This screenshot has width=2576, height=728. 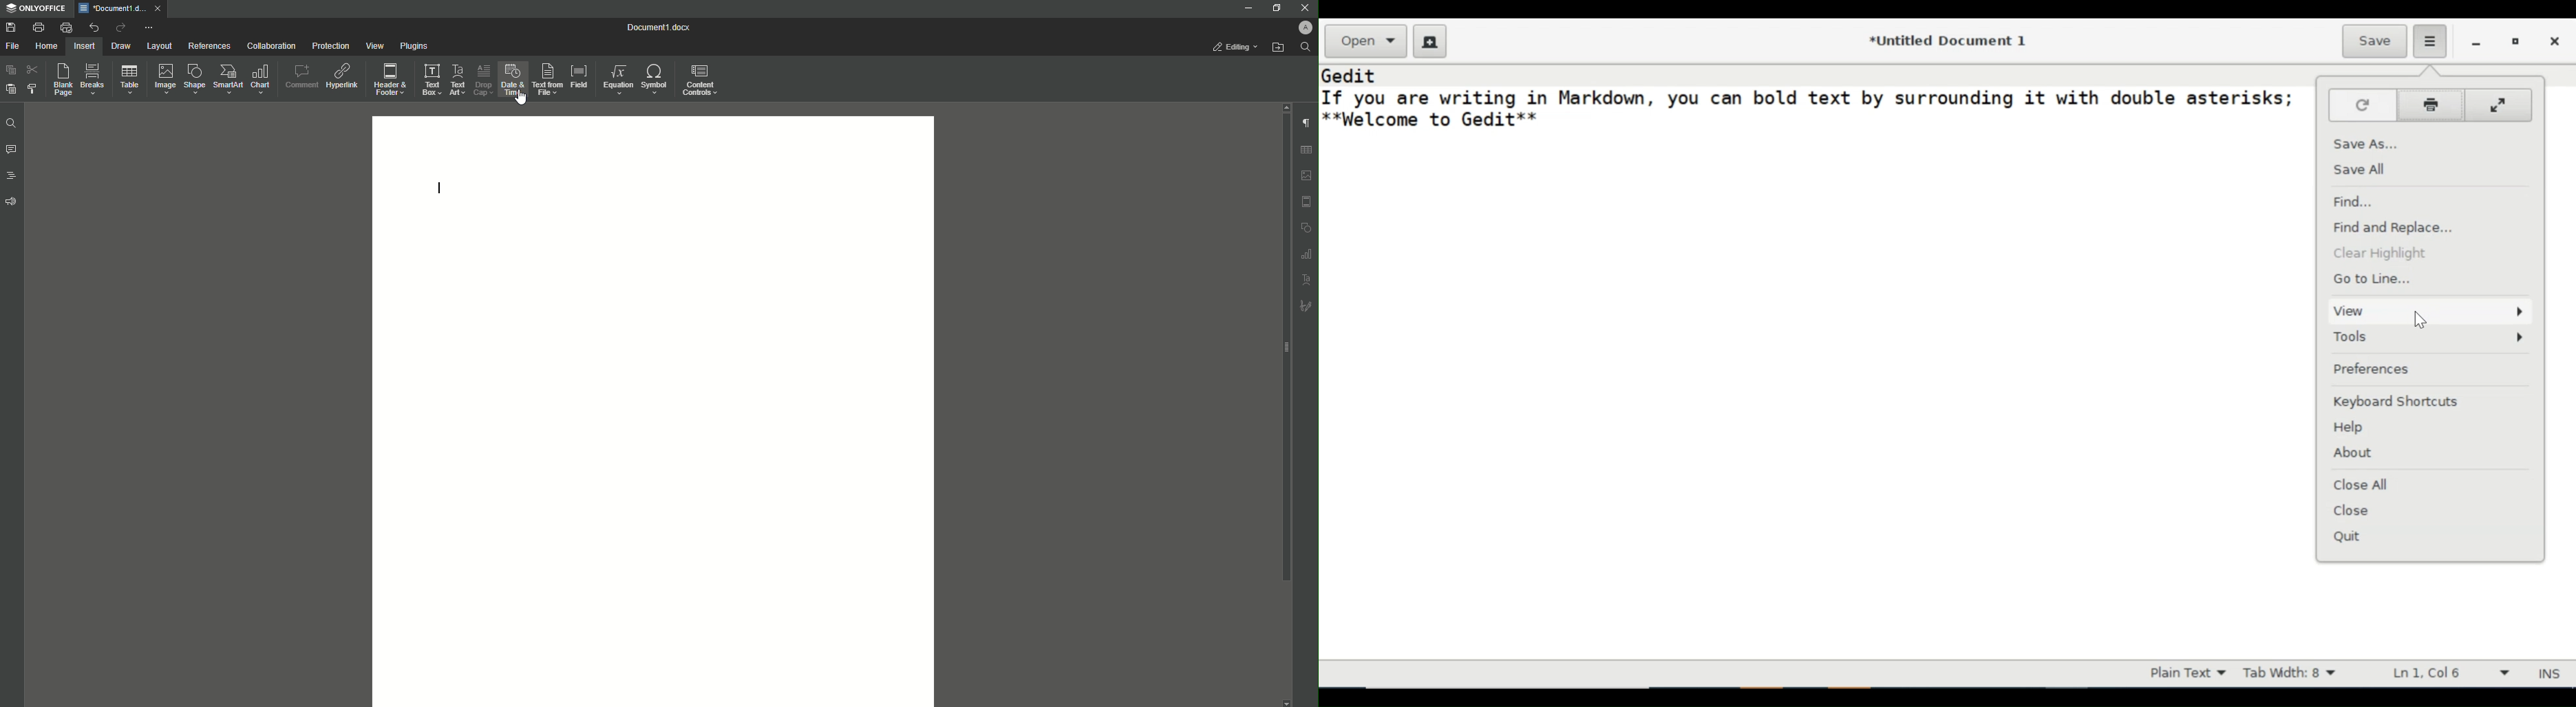 I want to click on Save, so click(x=2373, y=41).